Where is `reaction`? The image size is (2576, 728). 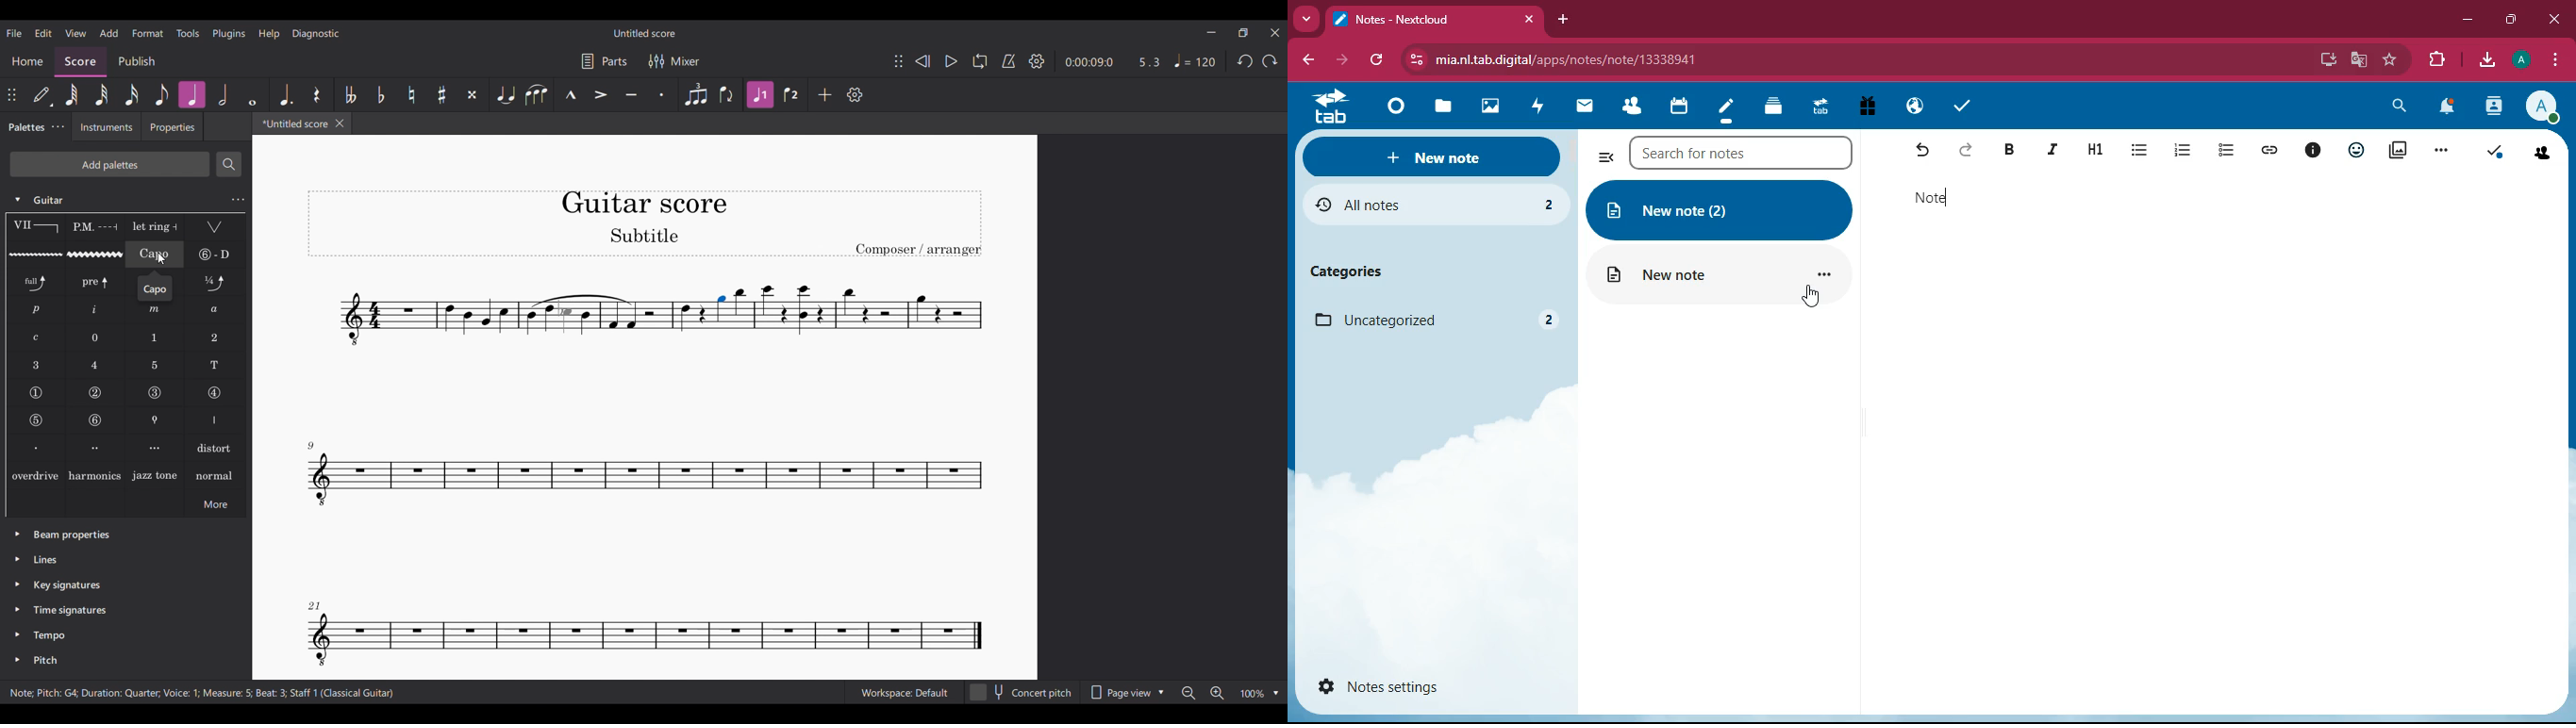
reaction is located at coordinates (2356, 149).